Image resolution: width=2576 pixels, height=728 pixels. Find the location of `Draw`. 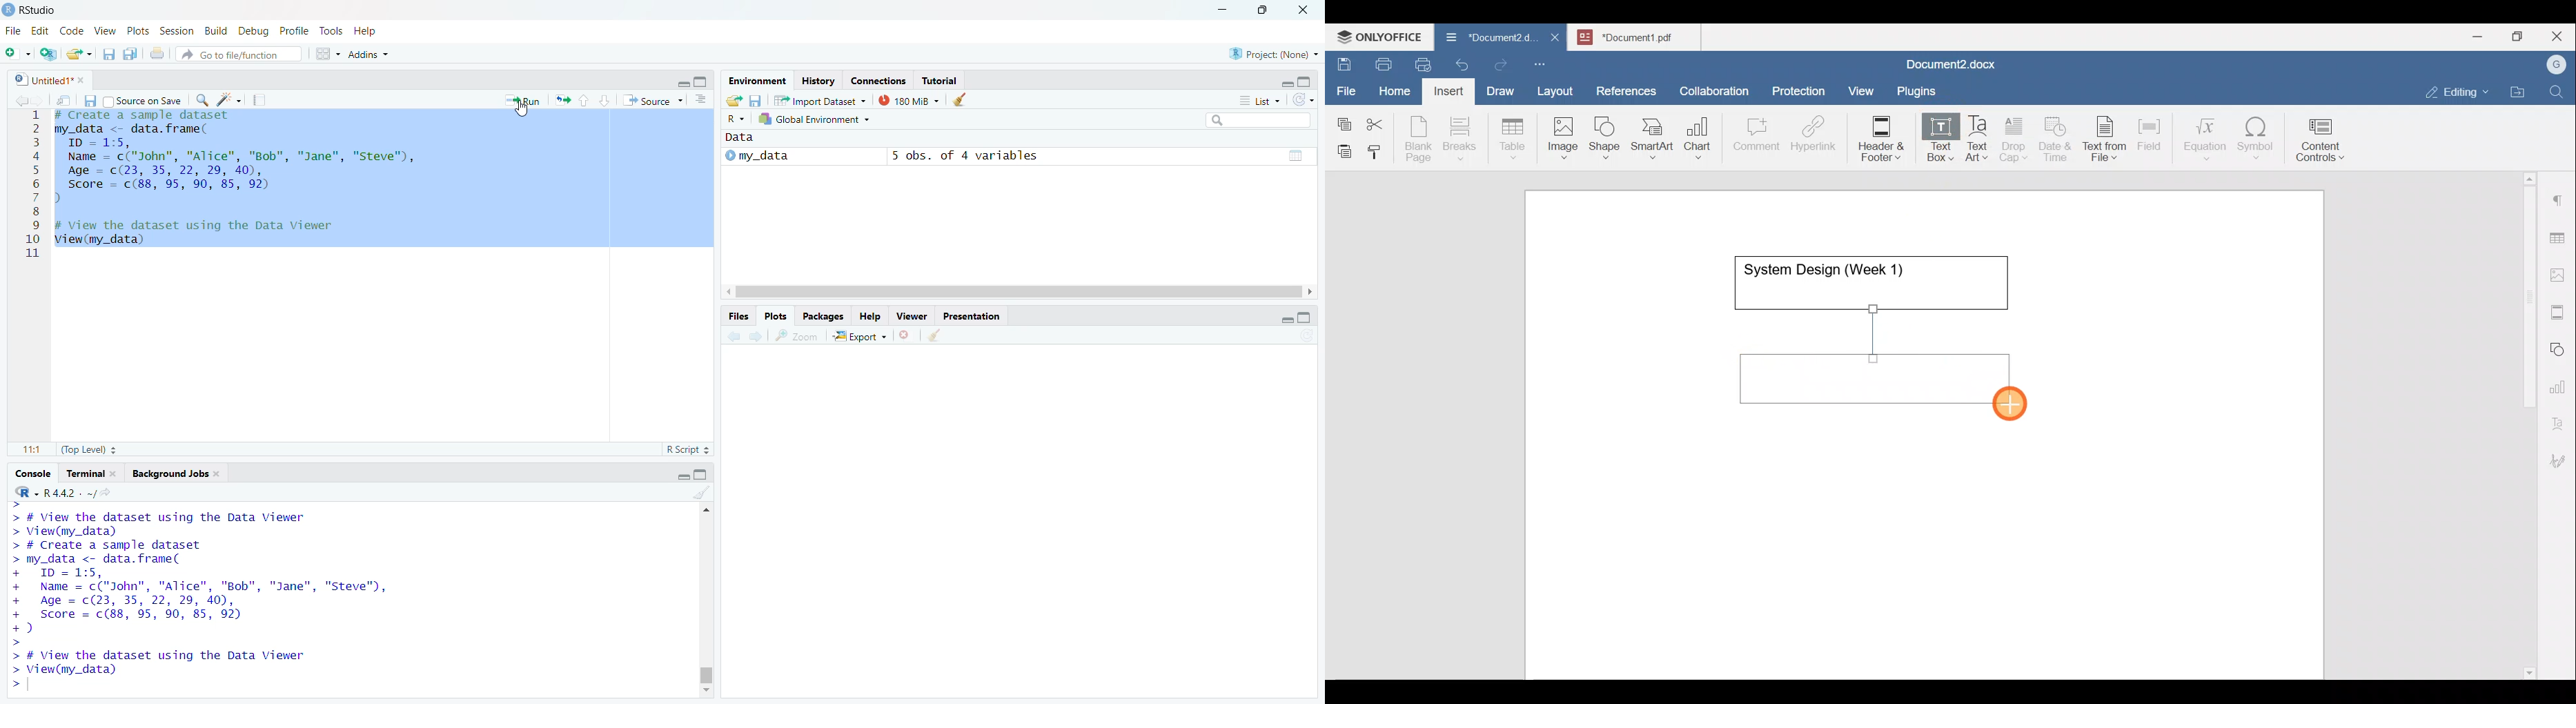

Draw is located at coordinates (1498, 88).